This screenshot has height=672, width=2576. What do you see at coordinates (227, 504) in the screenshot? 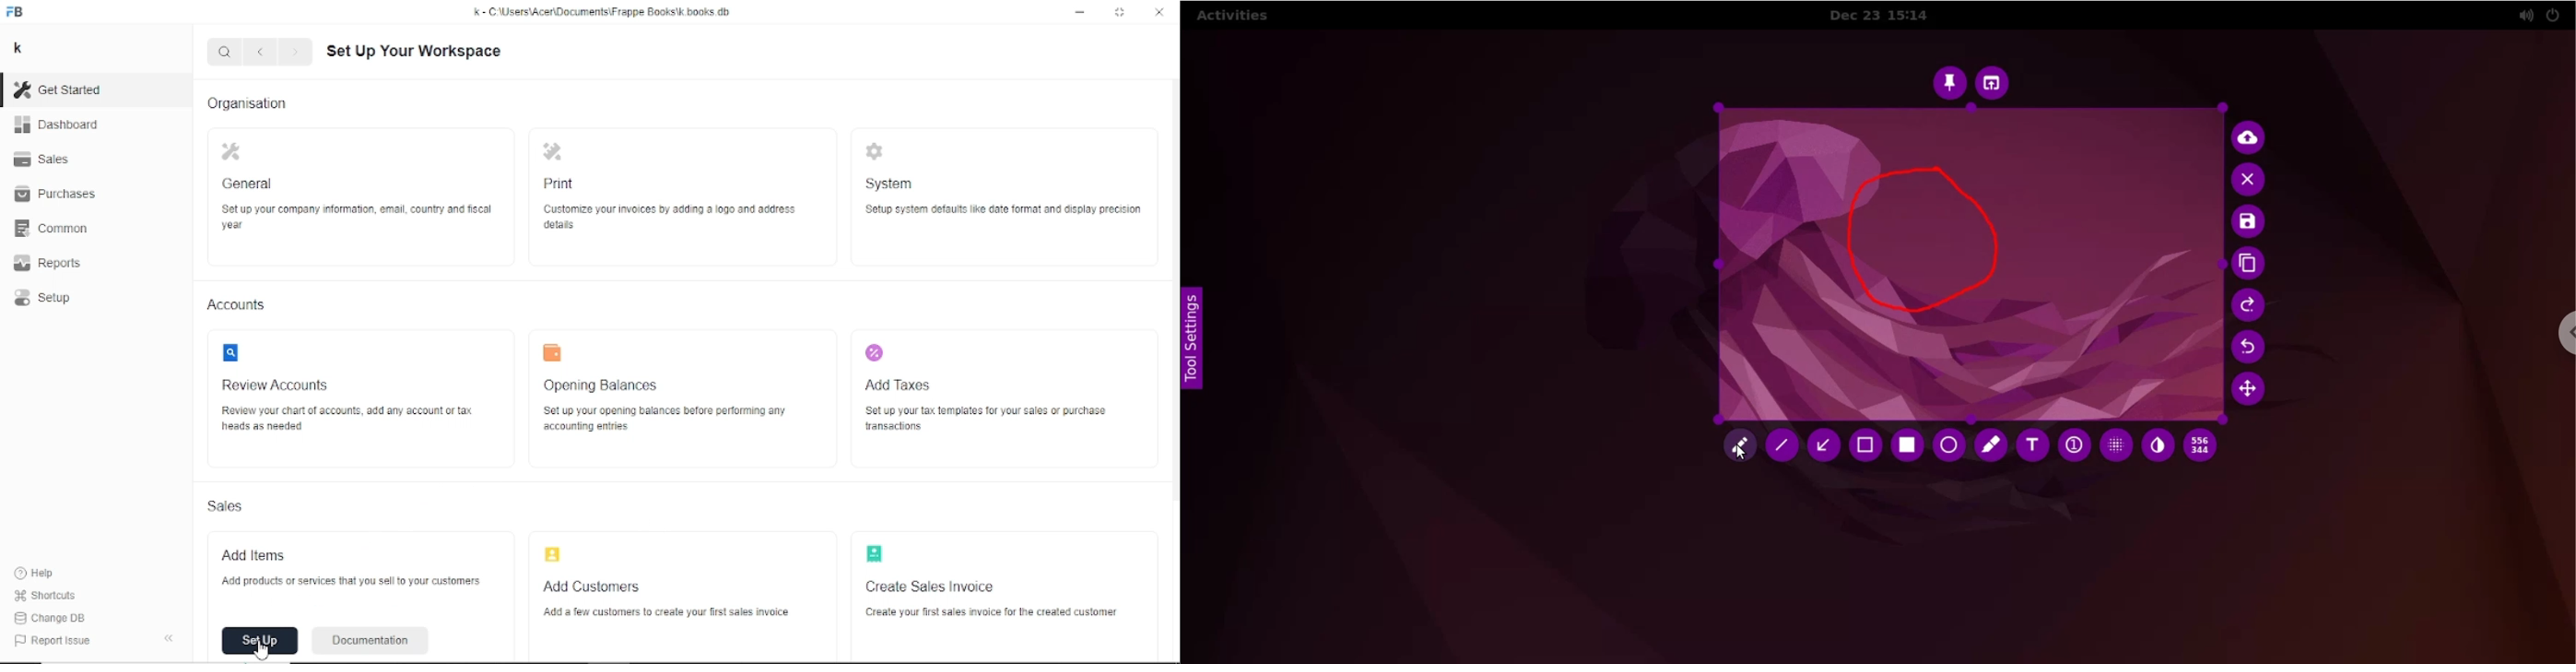
I see `Sales` at bounding box center [227, 504].